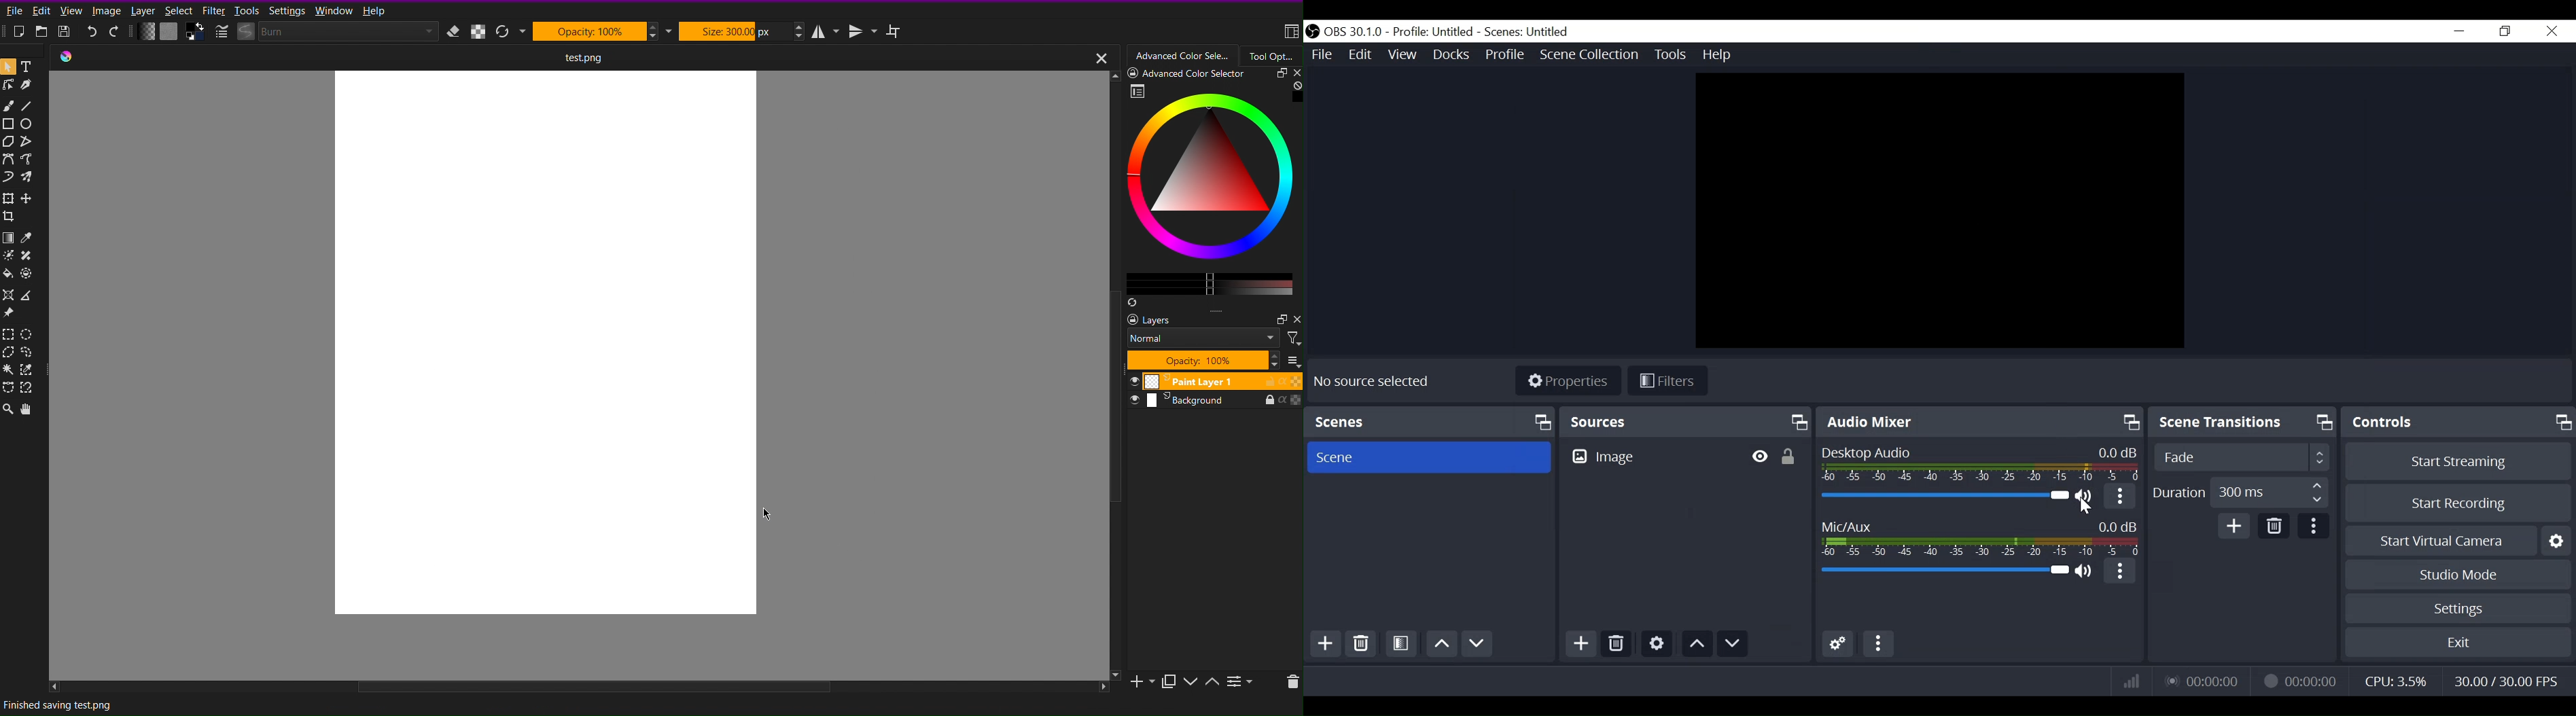  What do you see at coordinates (8, 410) in the screenshot?
I see `Zoom` at bounding box center [8, 410].